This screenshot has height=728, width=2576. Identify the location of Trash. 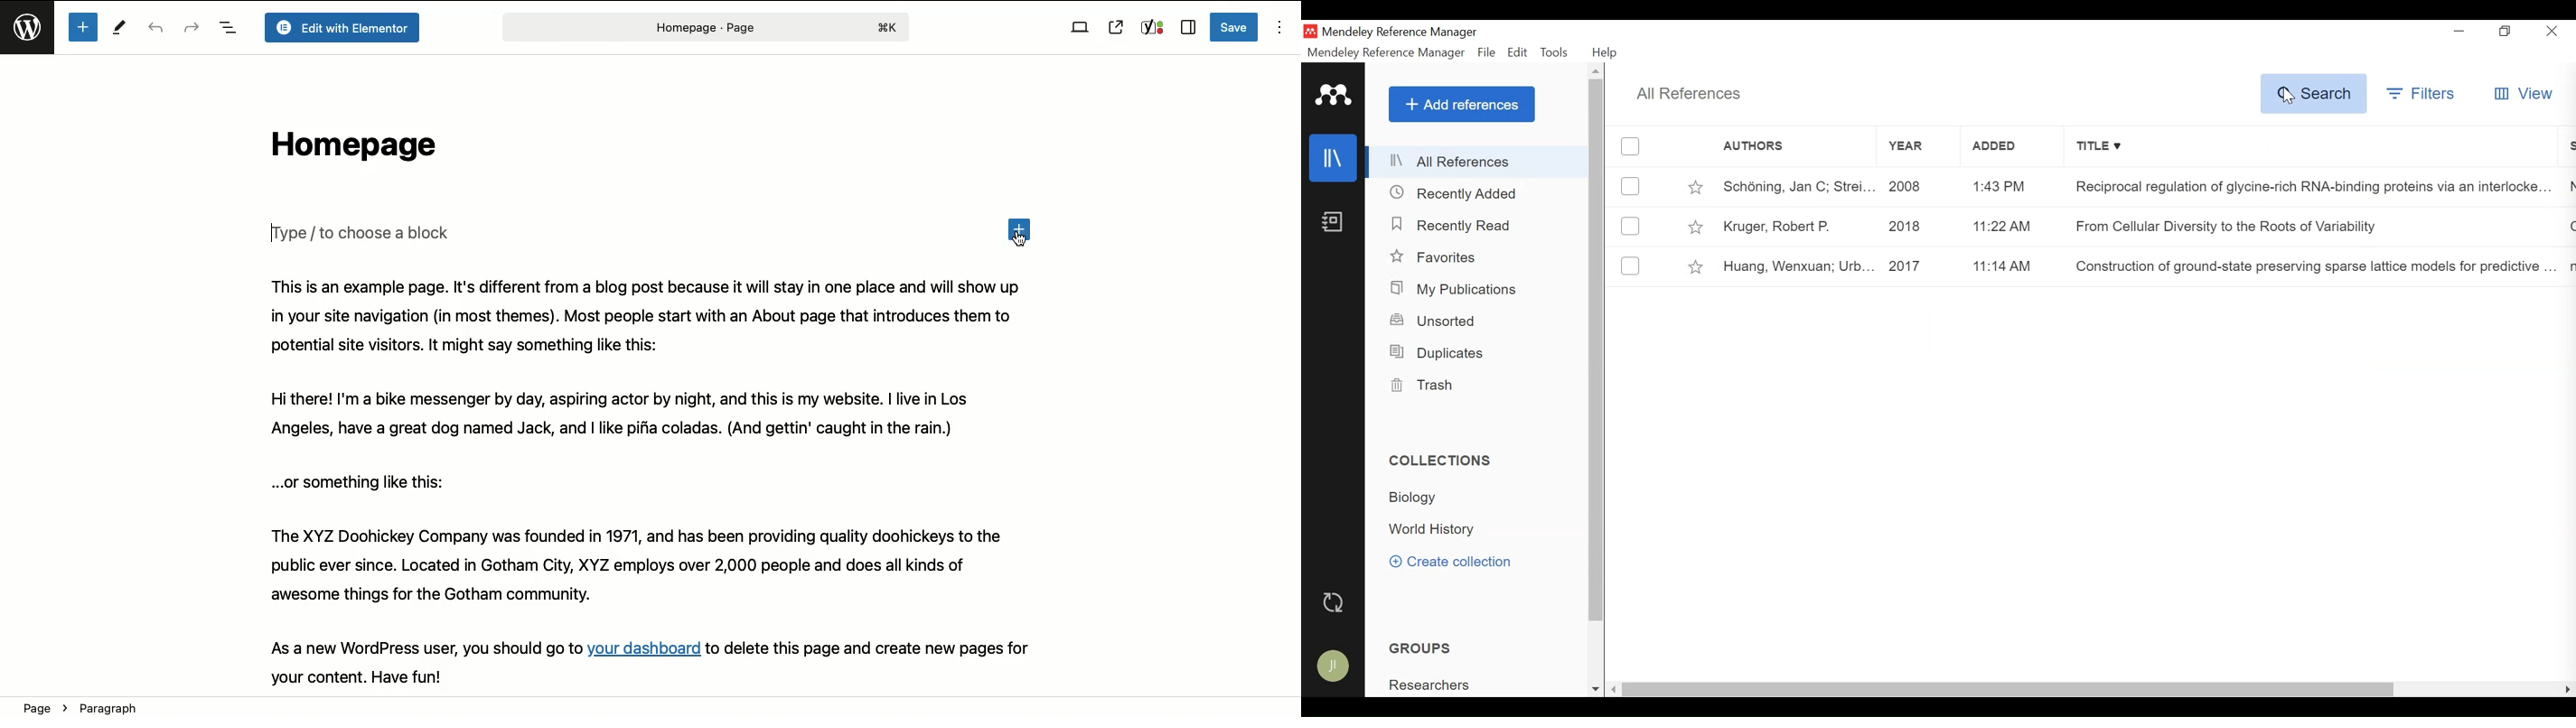
(1430, 387).